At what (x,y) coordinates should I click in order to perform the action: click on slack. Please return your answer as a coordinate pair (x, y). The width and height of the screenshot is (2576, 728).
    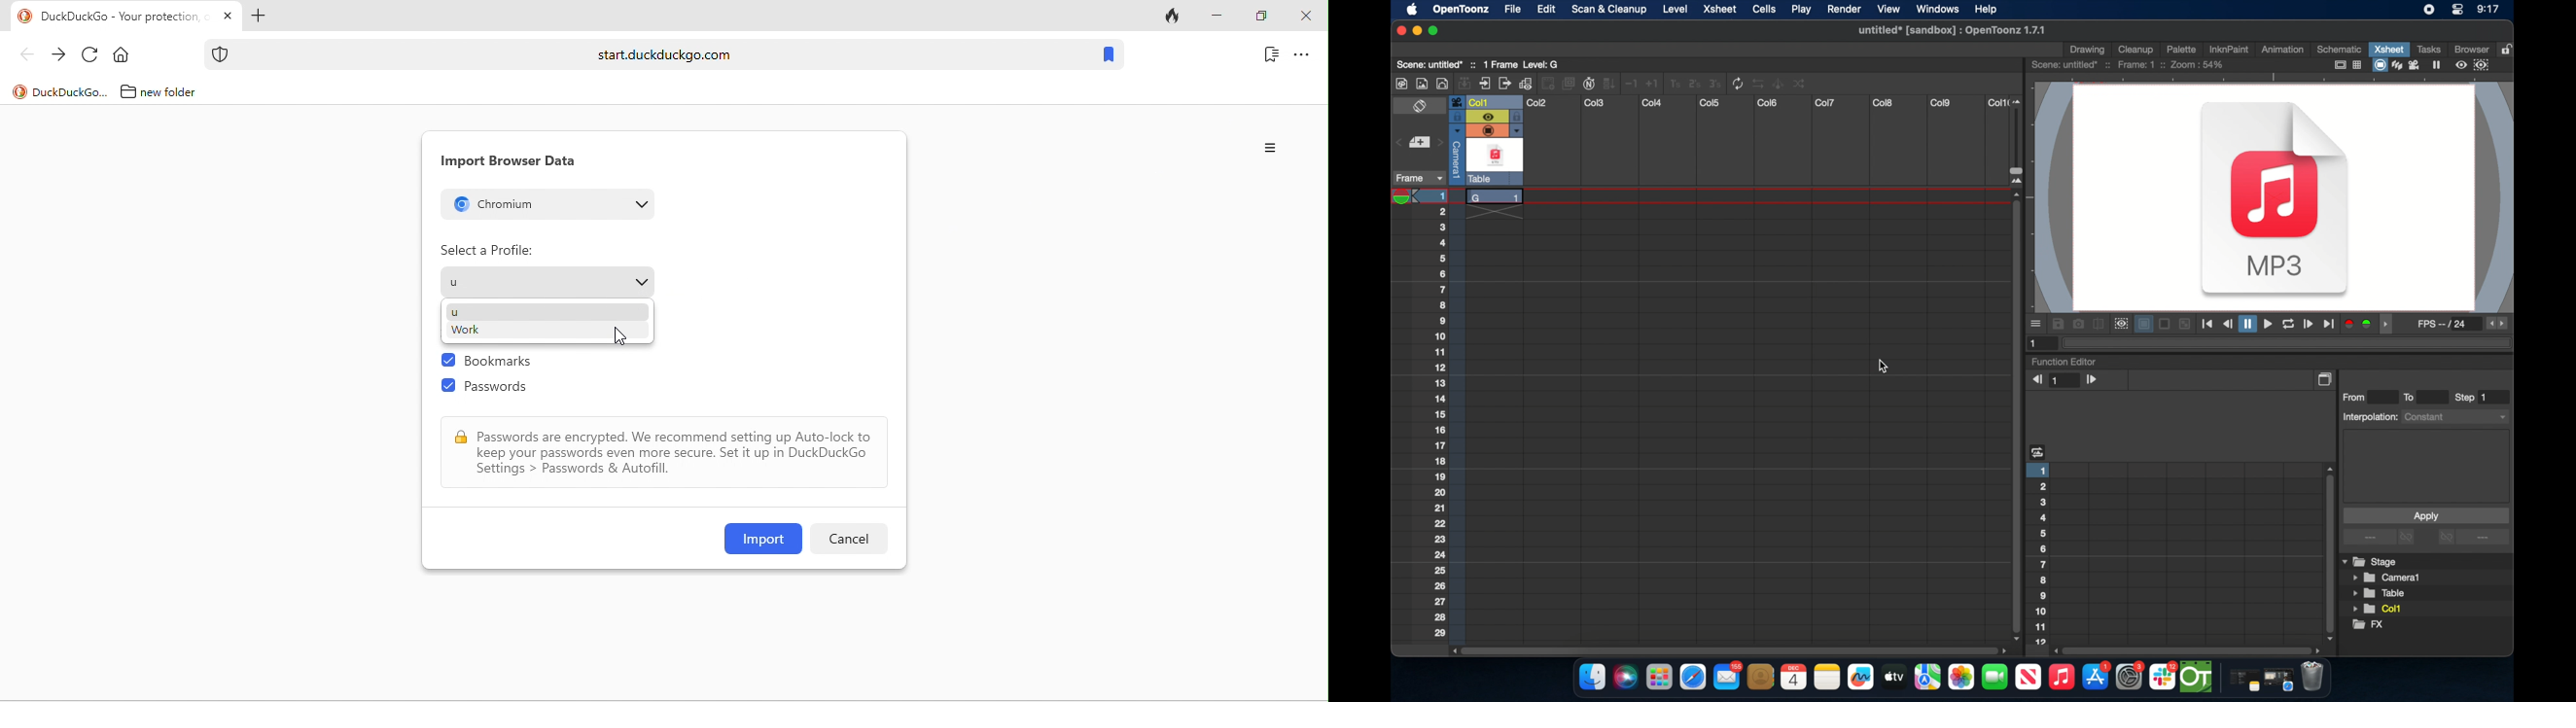
    Looking at the image, I should click on (2164, 677).